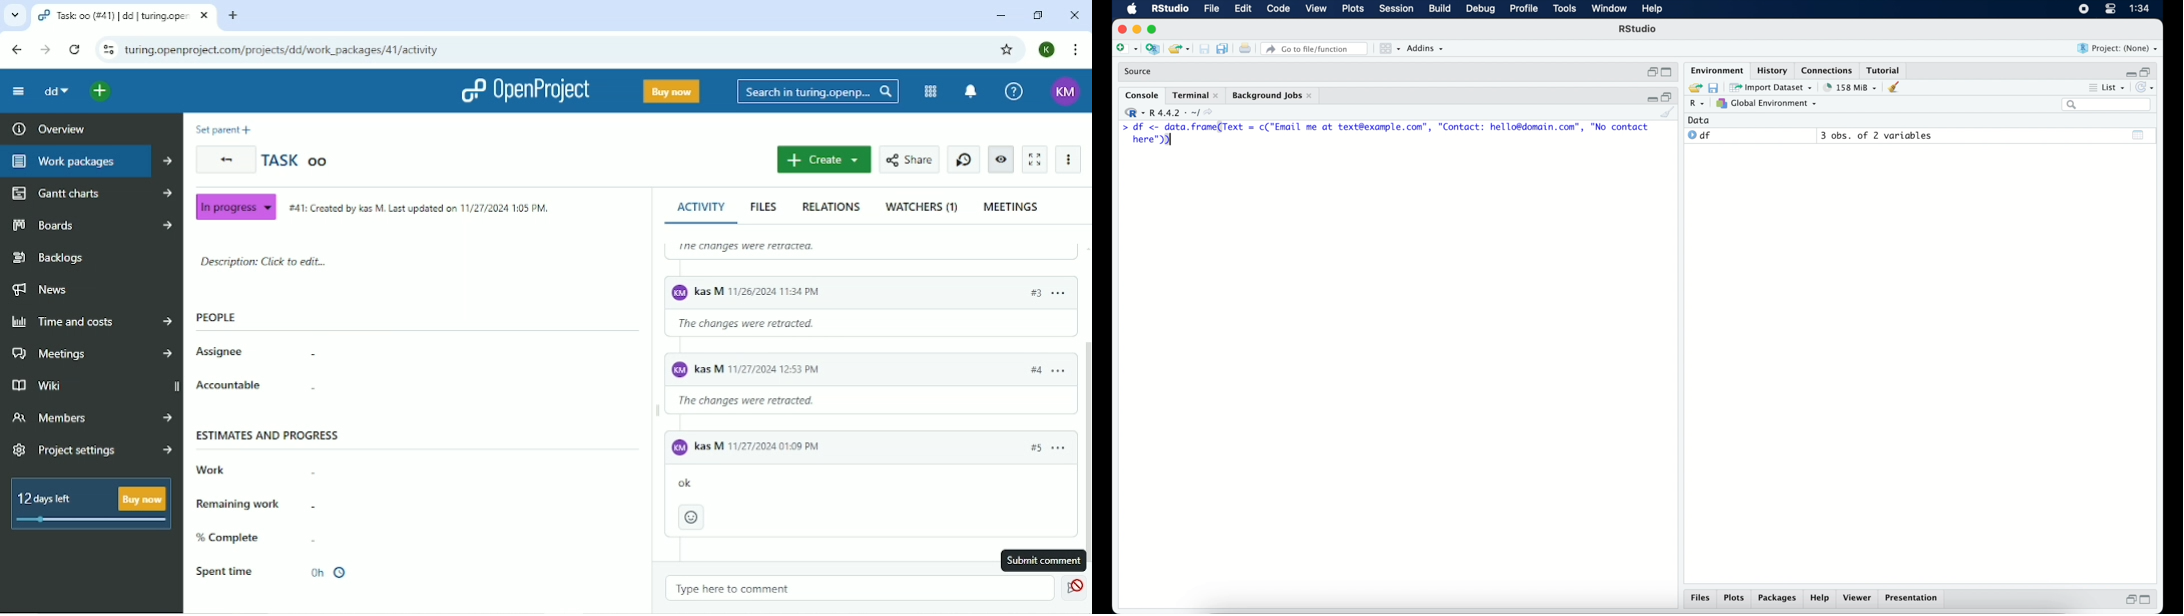 This screenshot has width=2184, height=616. What do you see at coordinates (1195, 95) in the screenshot?
I see `terminal` at bounding box center [1195, 95].